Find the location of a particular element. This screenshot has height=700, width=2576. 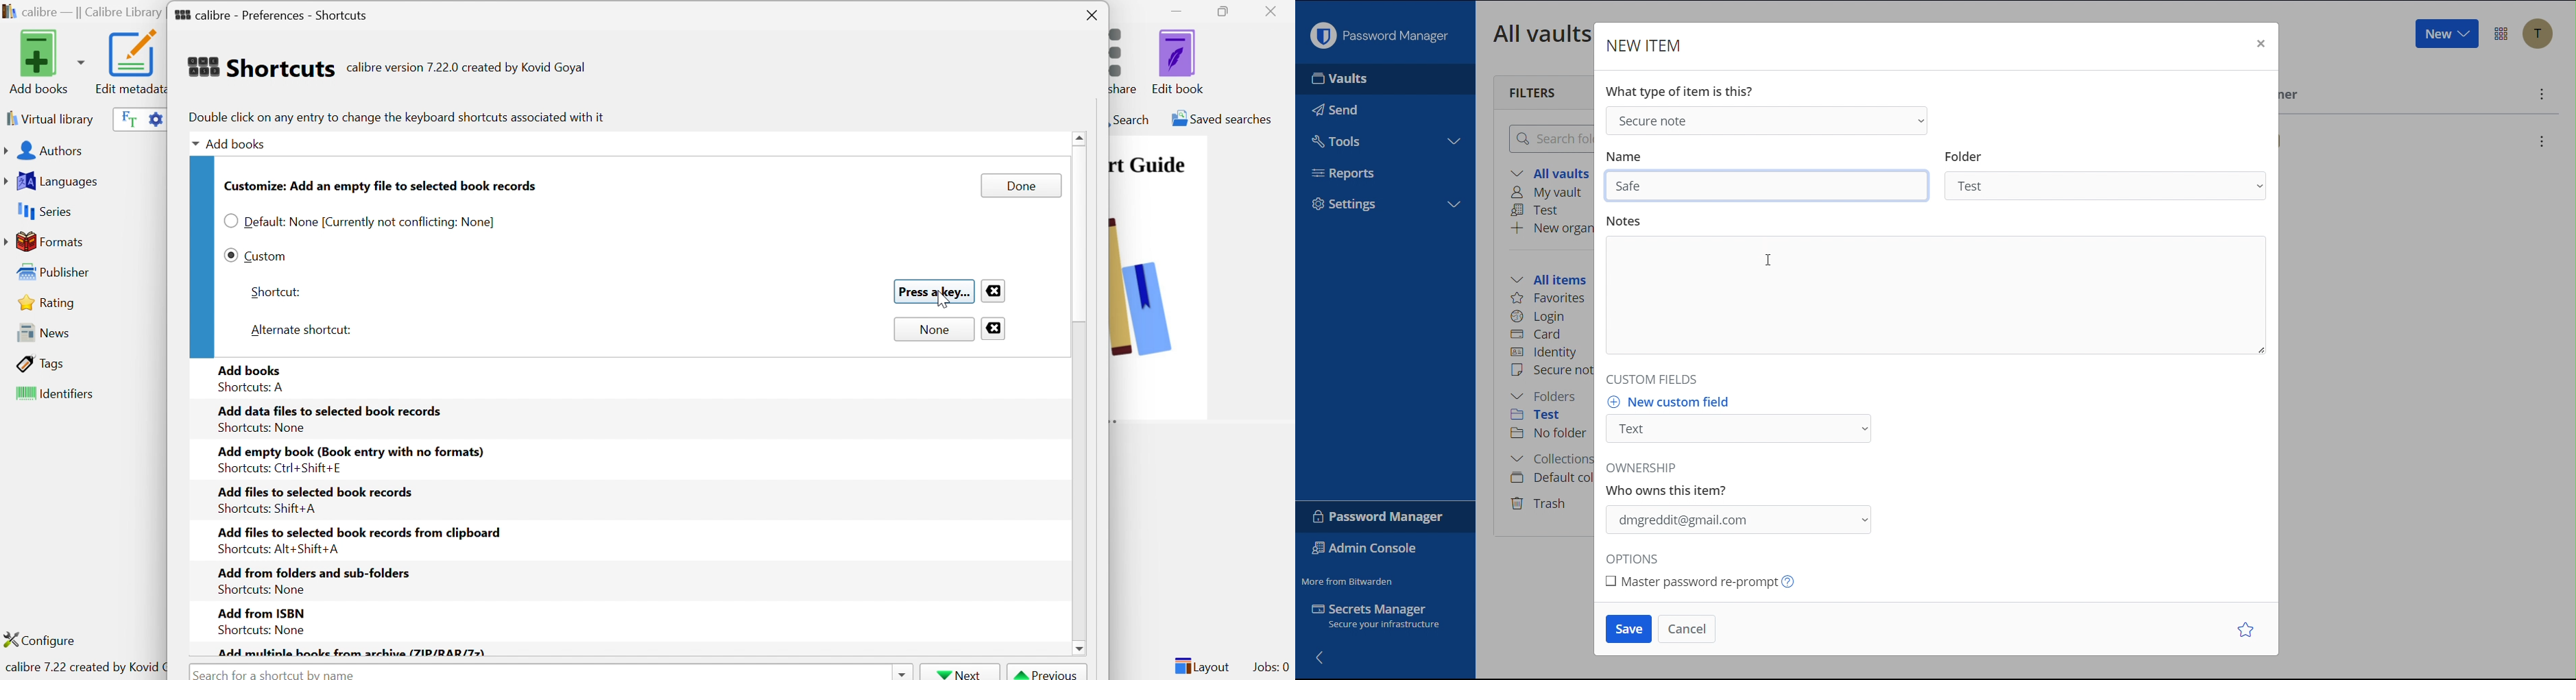

Quick Start Guide is located at coordinates (1148, 165).